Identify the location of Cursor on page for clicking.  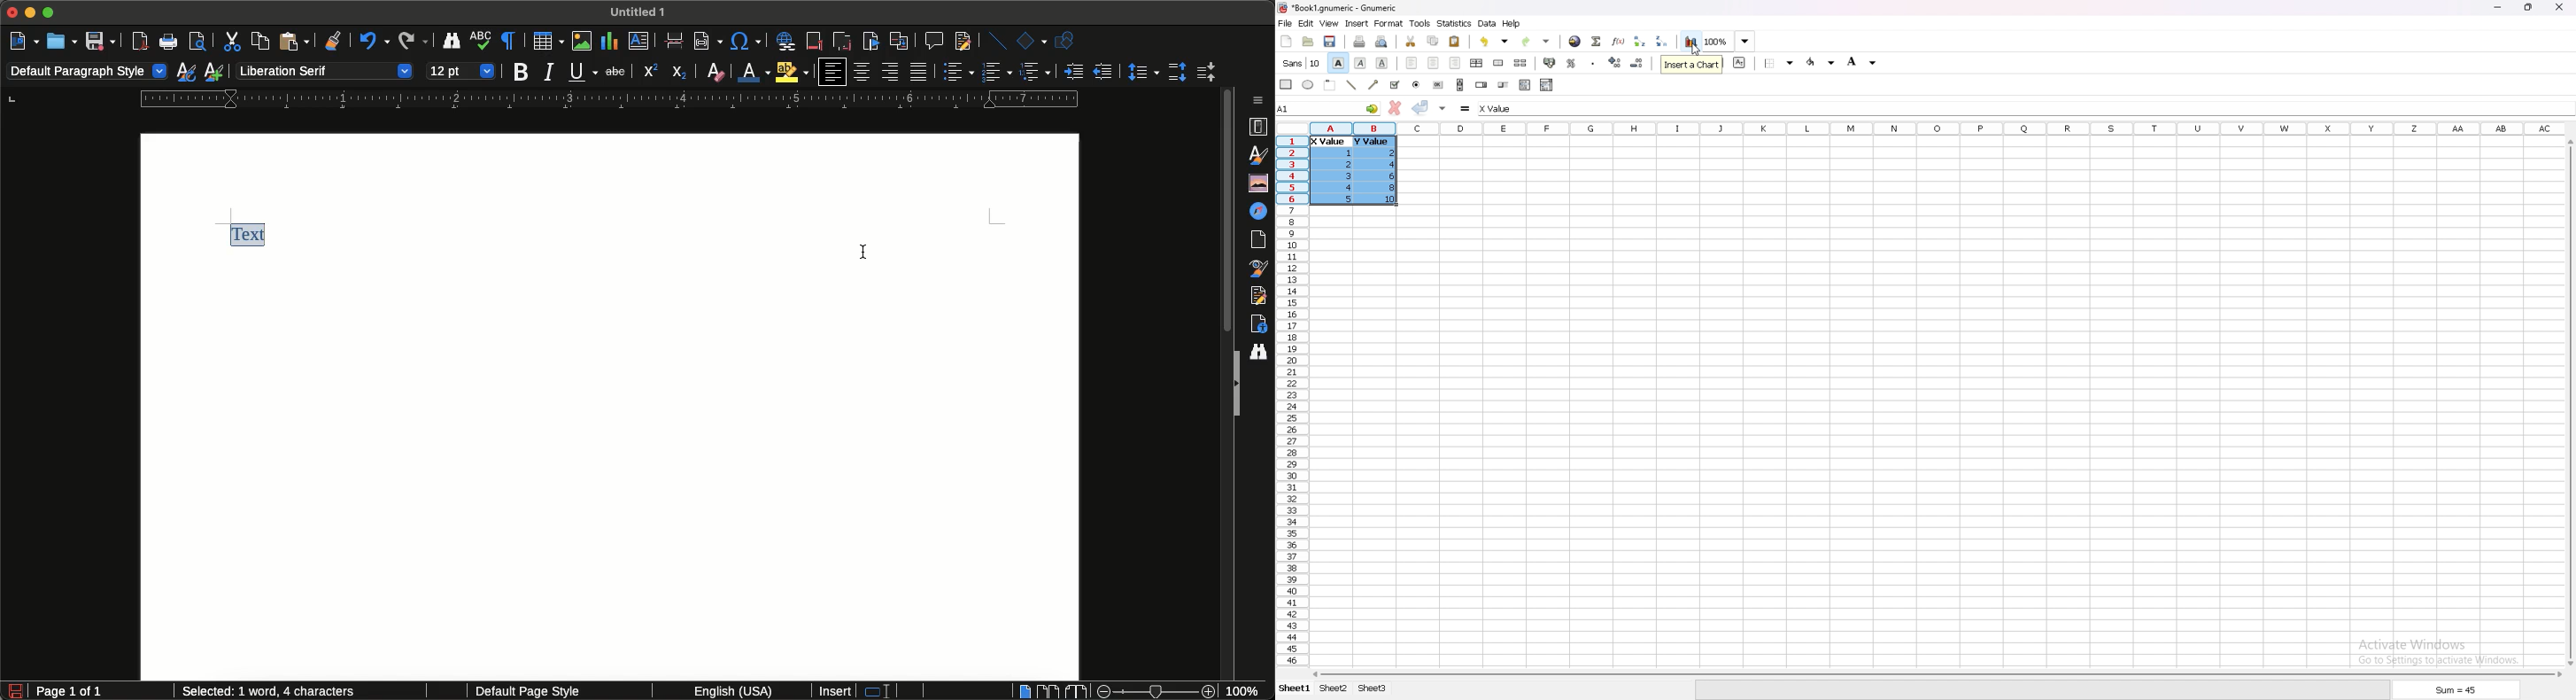
(868, 250).